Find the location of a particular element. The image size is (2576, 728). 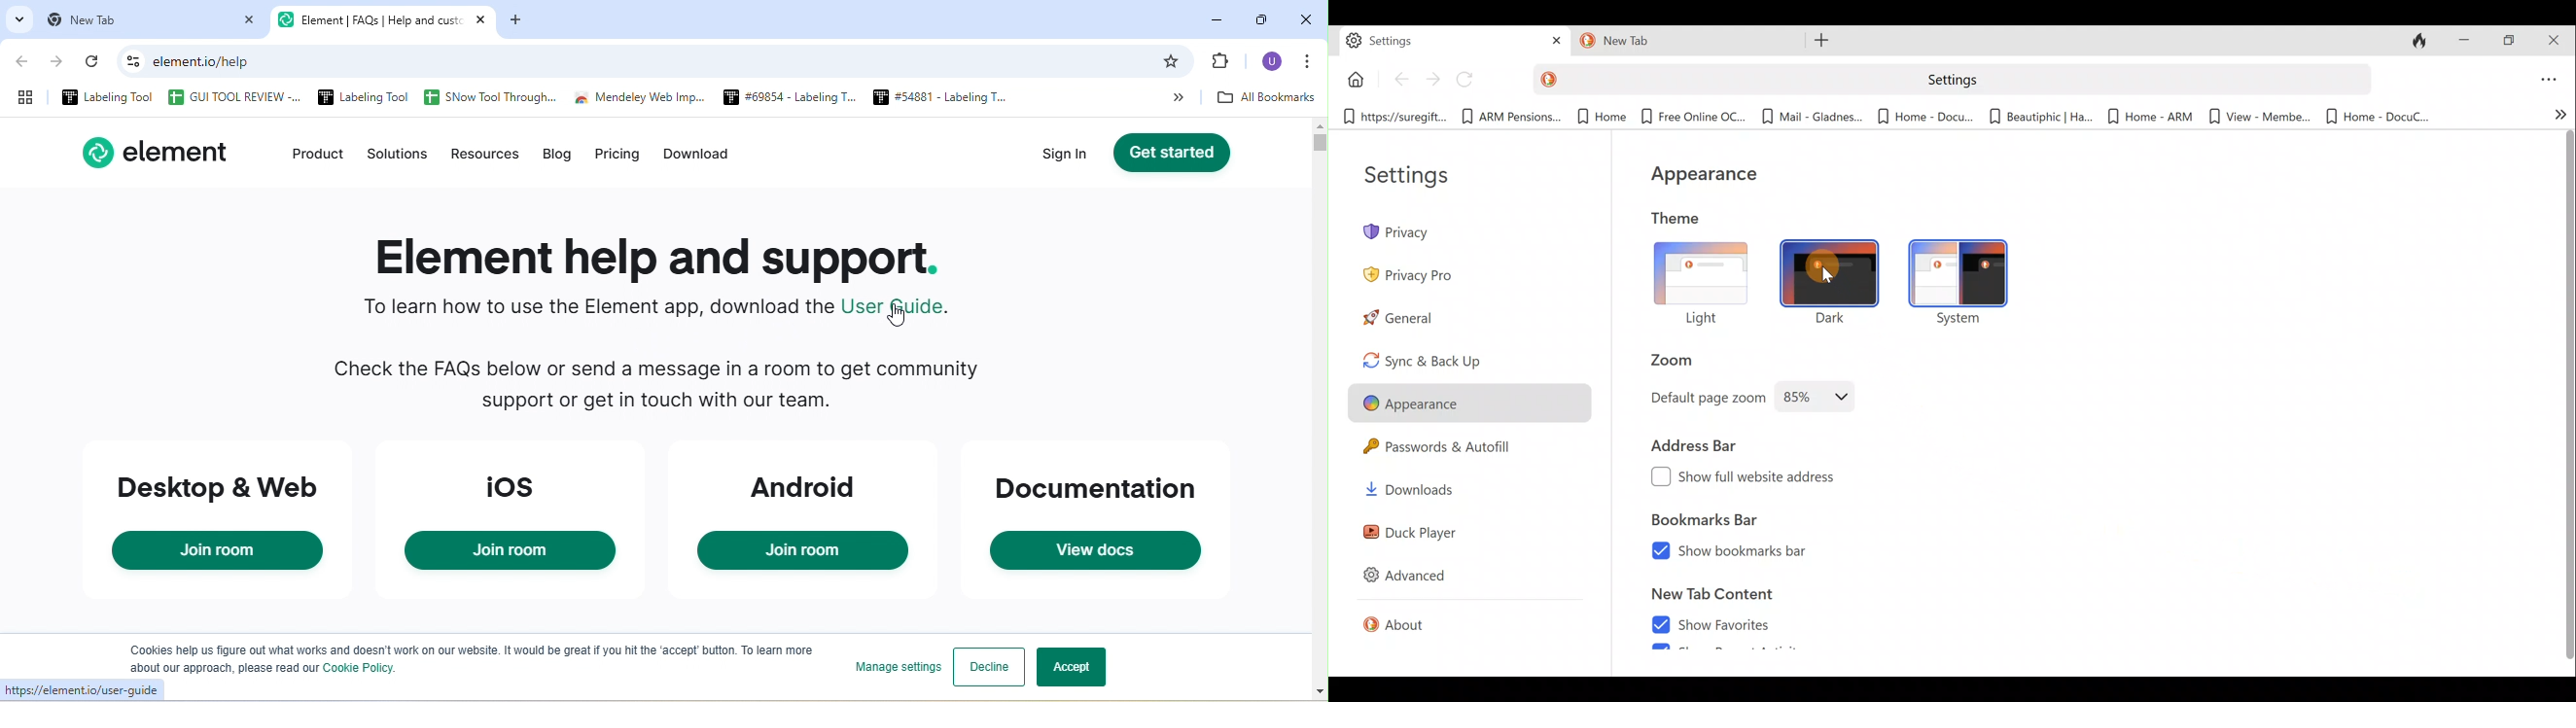

add new tab is located at coordinates (519, 21).